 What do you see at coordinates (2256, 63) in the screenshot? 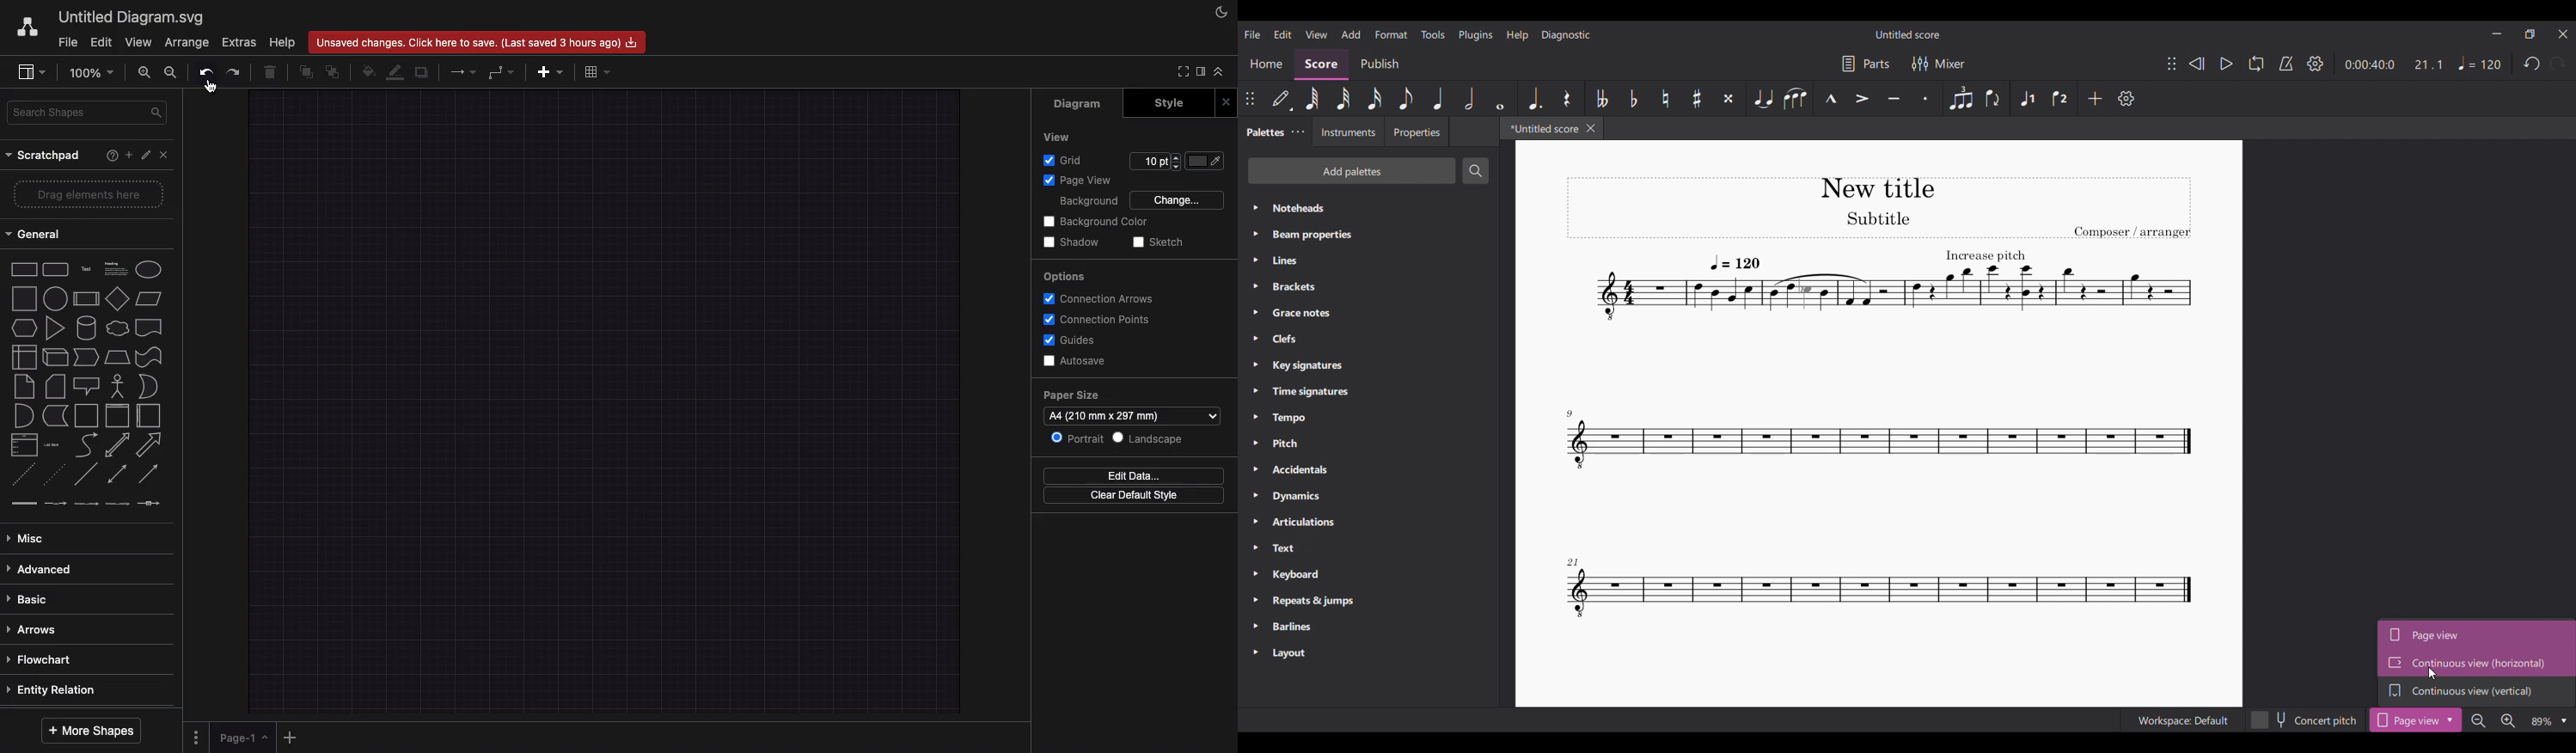
I see `Loop playback` at bounding box center [2256, 63].